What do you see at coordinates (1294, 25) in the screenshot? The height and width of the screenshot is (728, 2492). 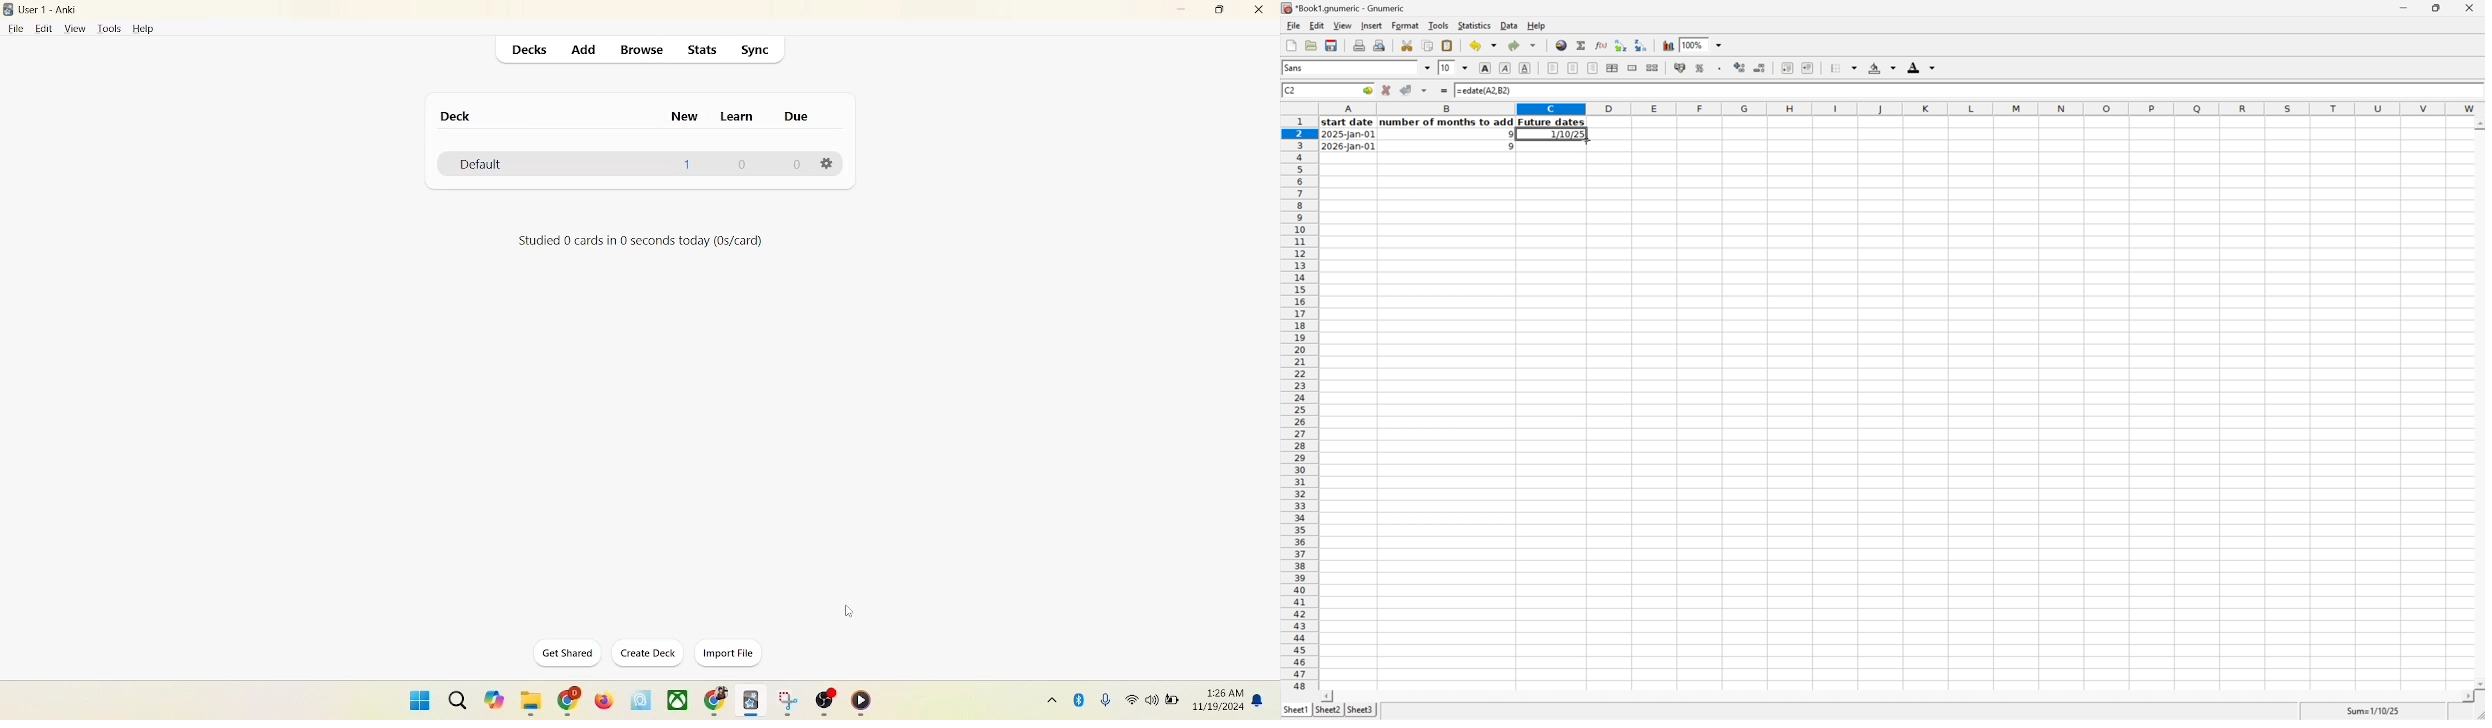 I see `File` at bounding box center [1294, 25].